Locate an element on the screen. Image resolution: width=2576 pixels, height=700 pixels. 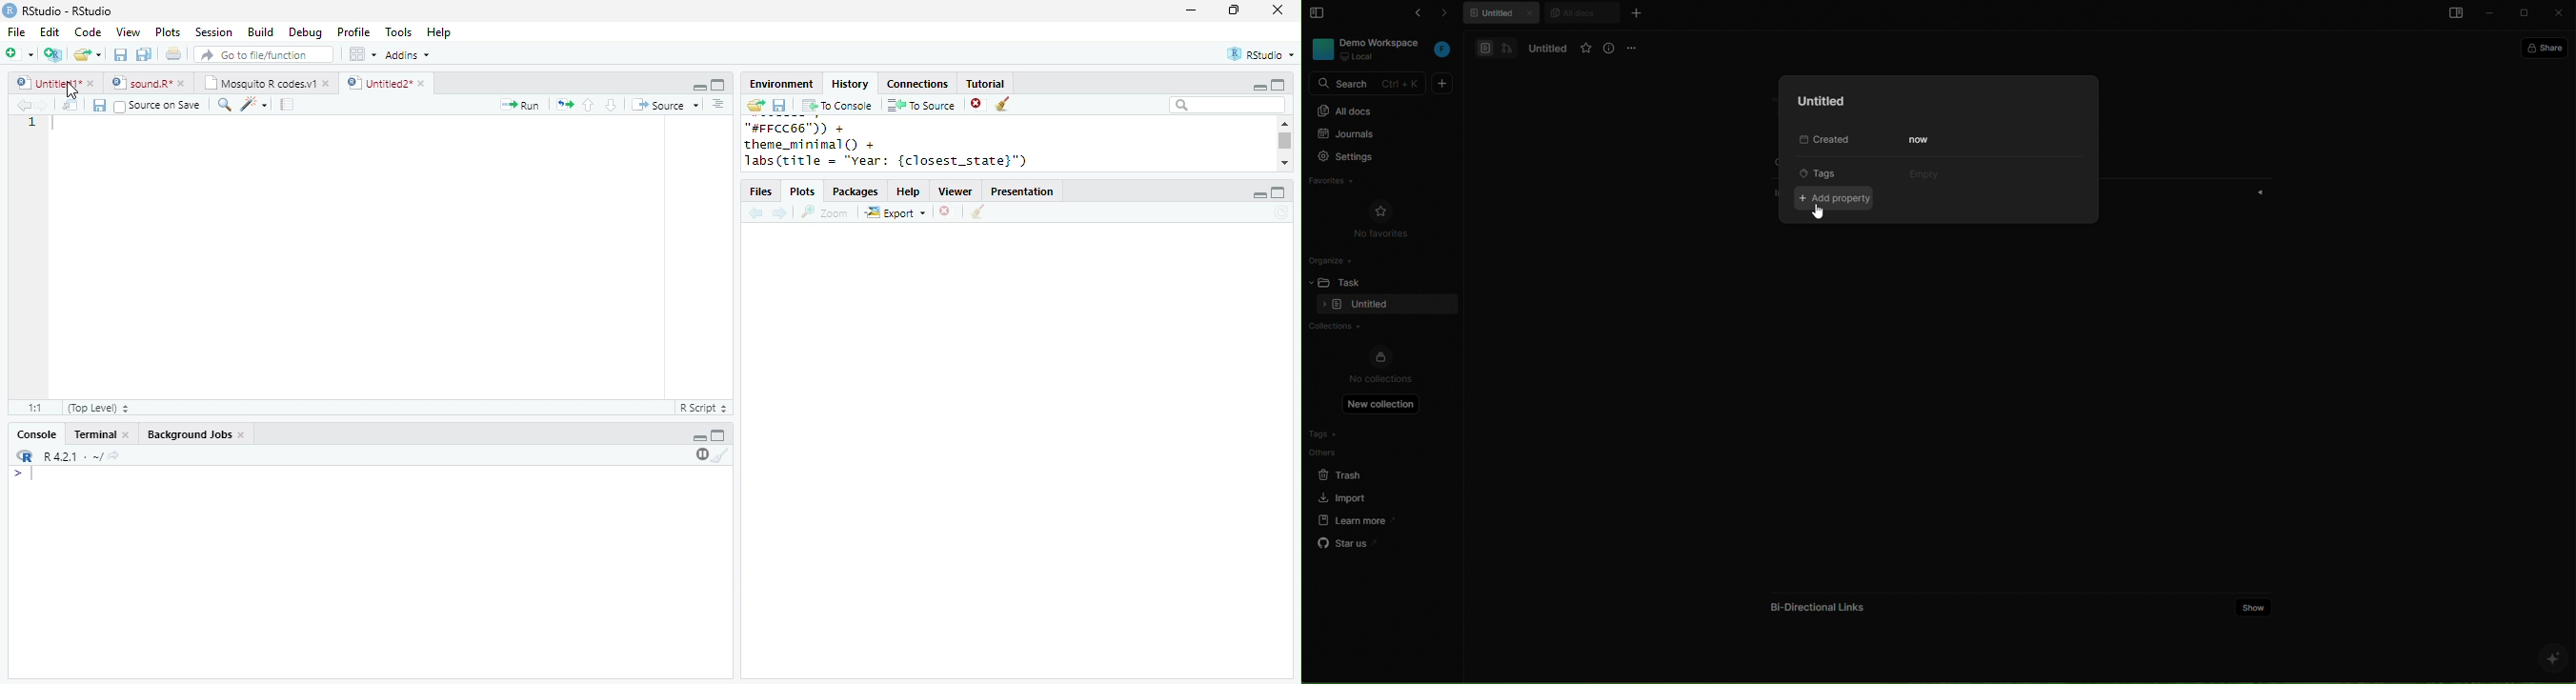
rerun is located at coordinates (565, 105).